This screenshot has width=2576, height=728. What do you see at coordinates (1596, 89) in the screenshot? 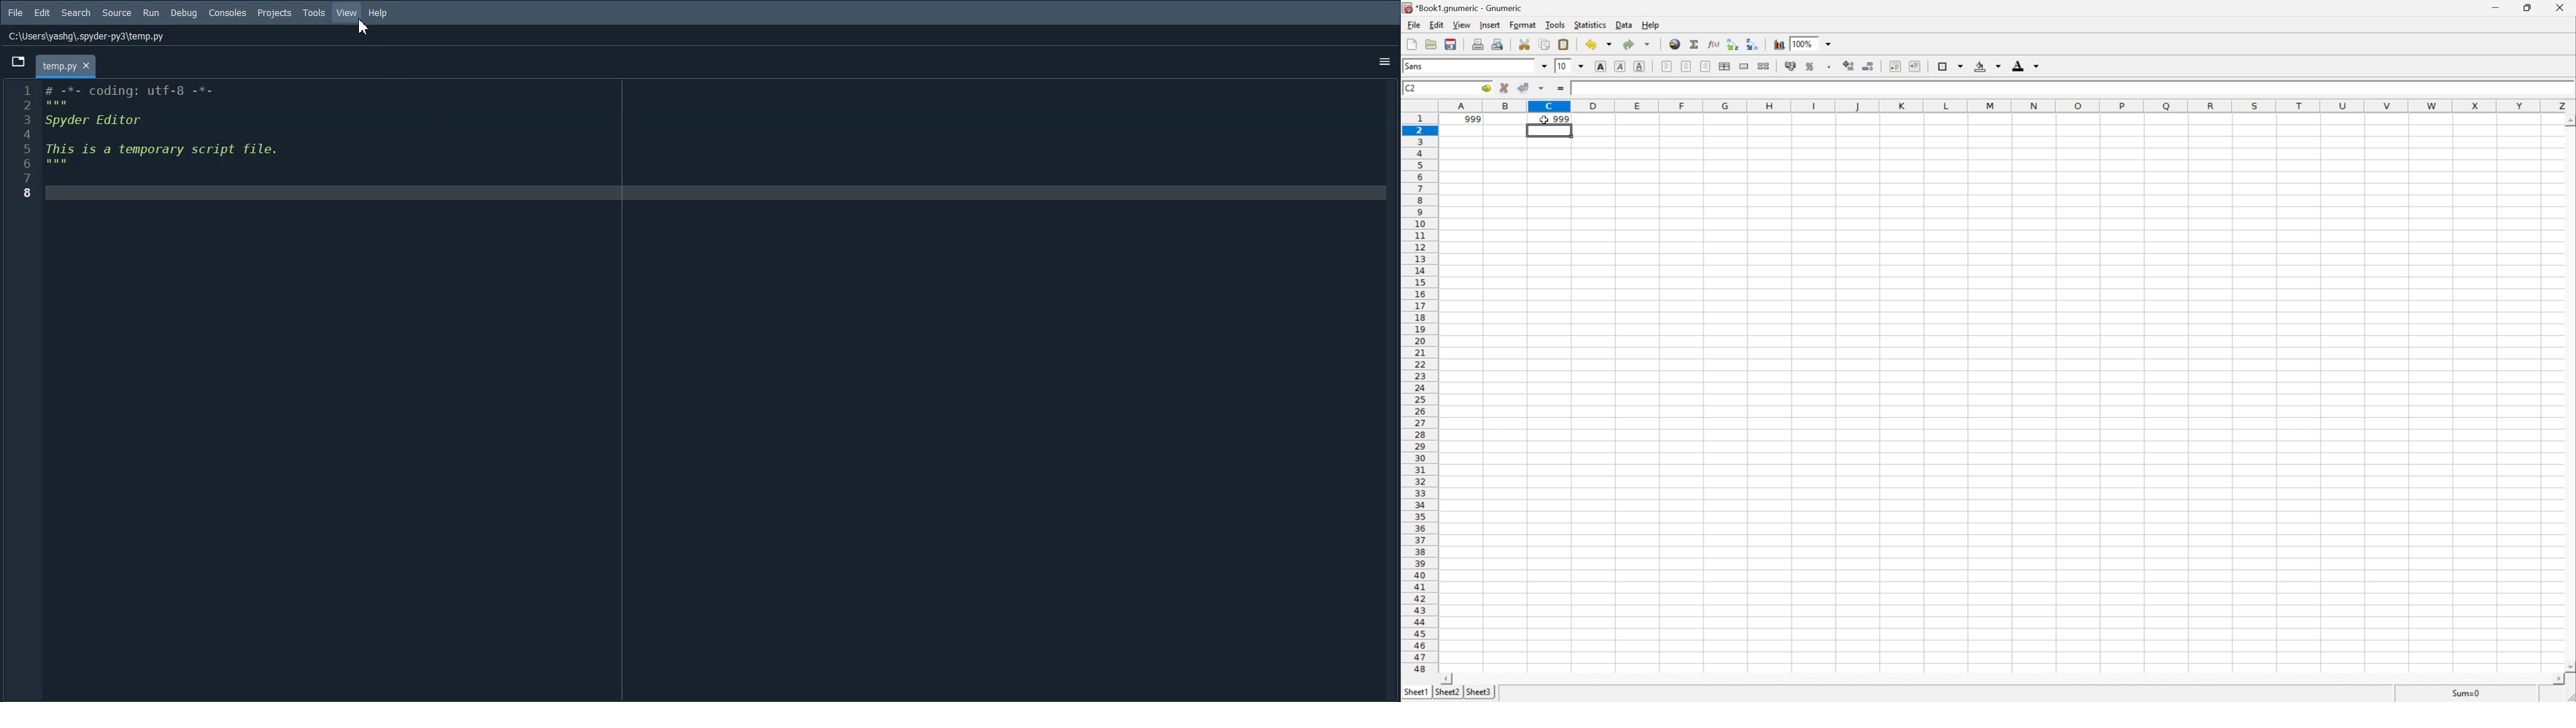
I see `=VALUE(A1)` at bounding box center [1596, 89].